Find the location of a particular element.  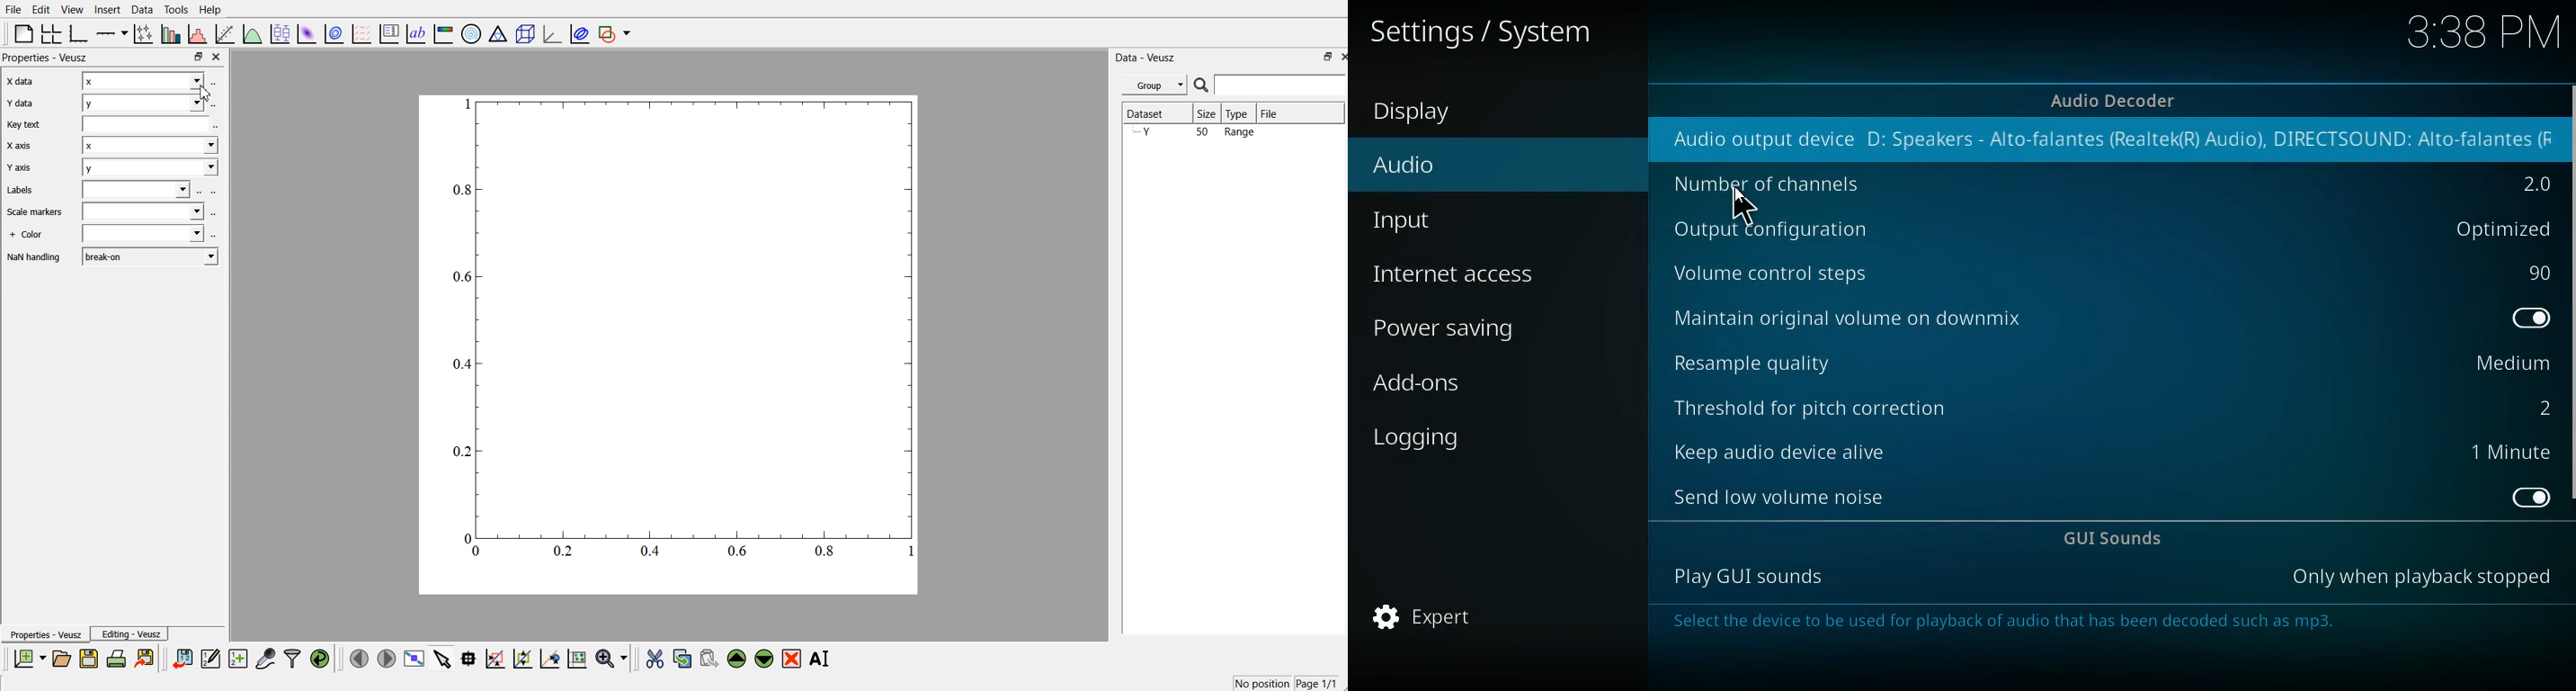

Edit is located at coordinates (41, 9).